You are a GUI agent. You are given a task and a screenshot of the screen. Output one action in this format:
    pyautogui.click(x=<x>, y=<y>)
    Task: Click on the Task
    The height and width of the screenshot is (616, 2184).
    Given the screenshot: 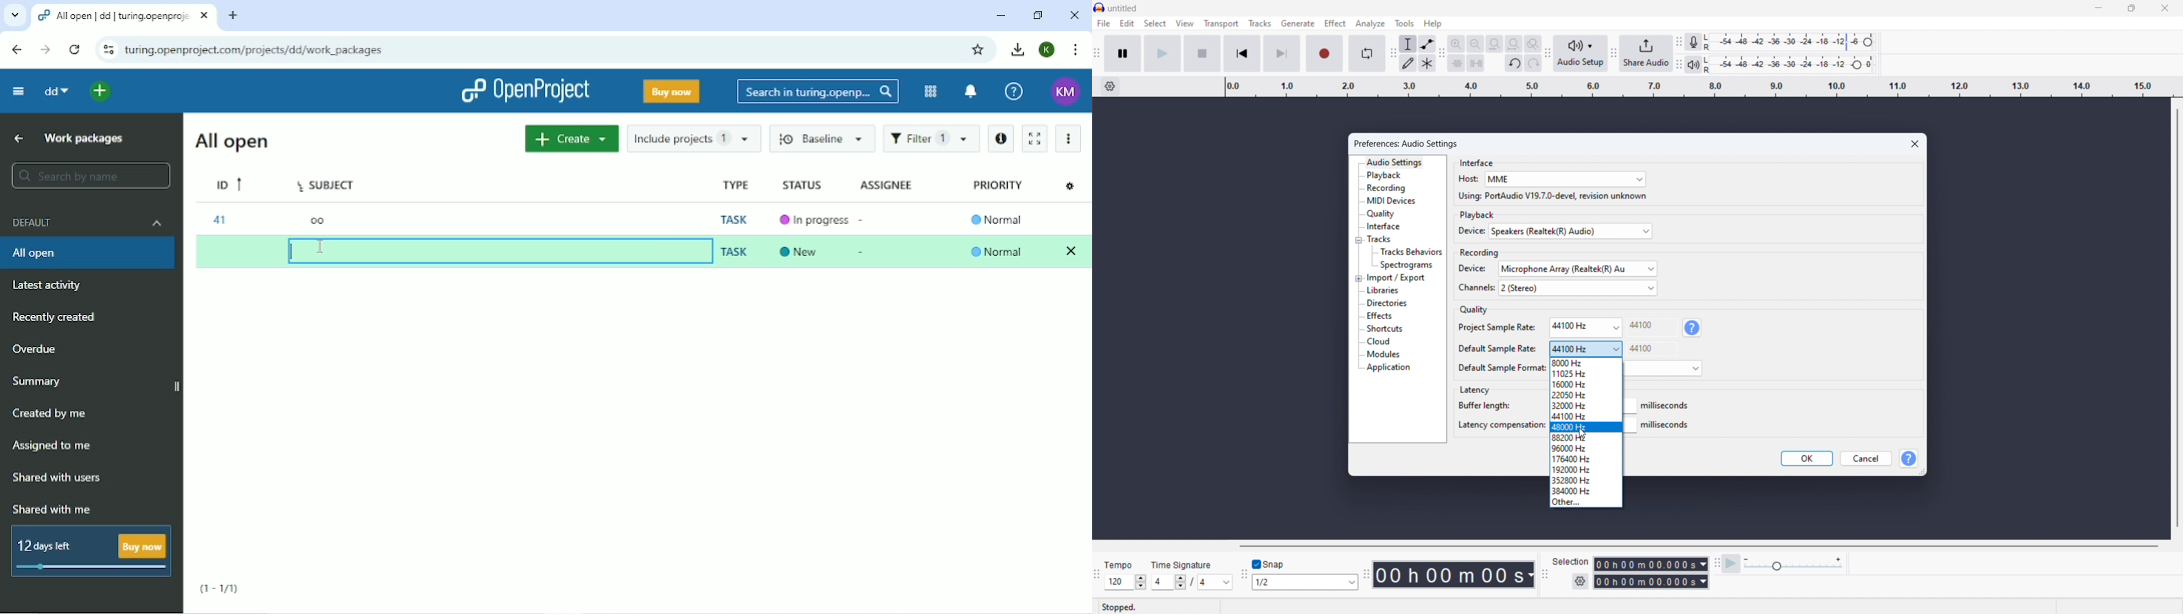 What is the action you would take?
    pyautogui.click(x=734, y=251)
    